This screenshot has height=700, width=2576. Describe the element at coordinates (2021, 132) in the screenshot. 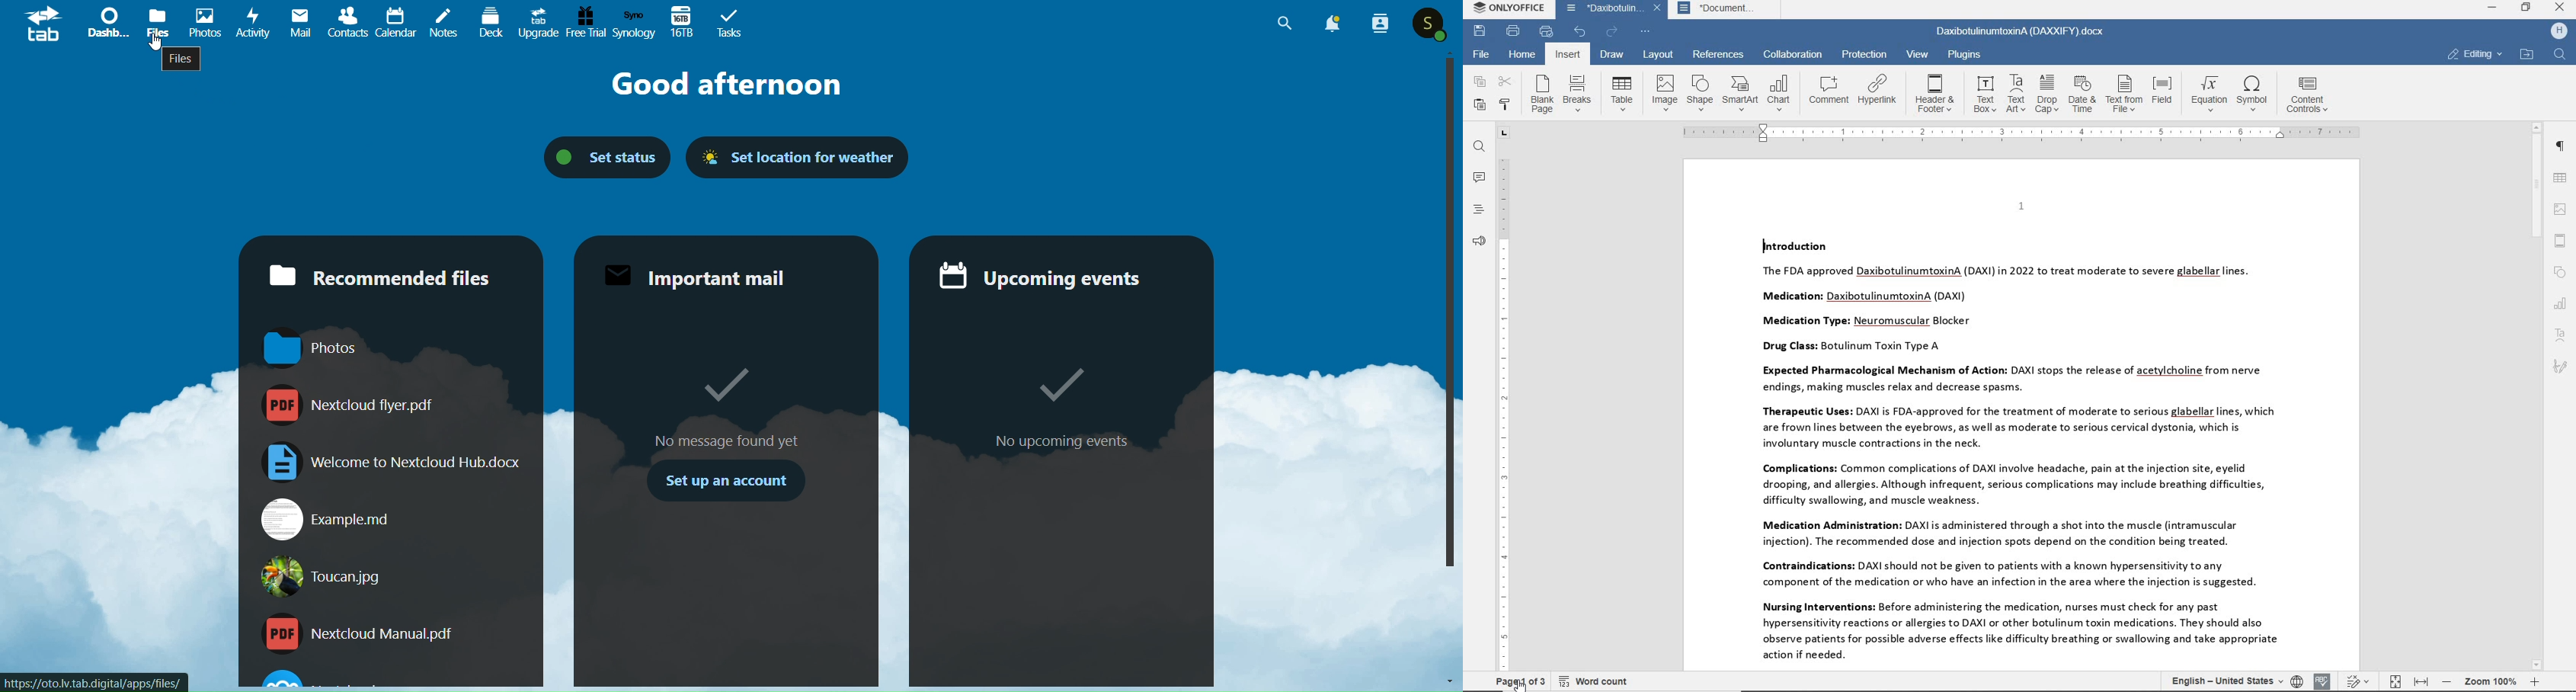

I see `ruler` at that location.